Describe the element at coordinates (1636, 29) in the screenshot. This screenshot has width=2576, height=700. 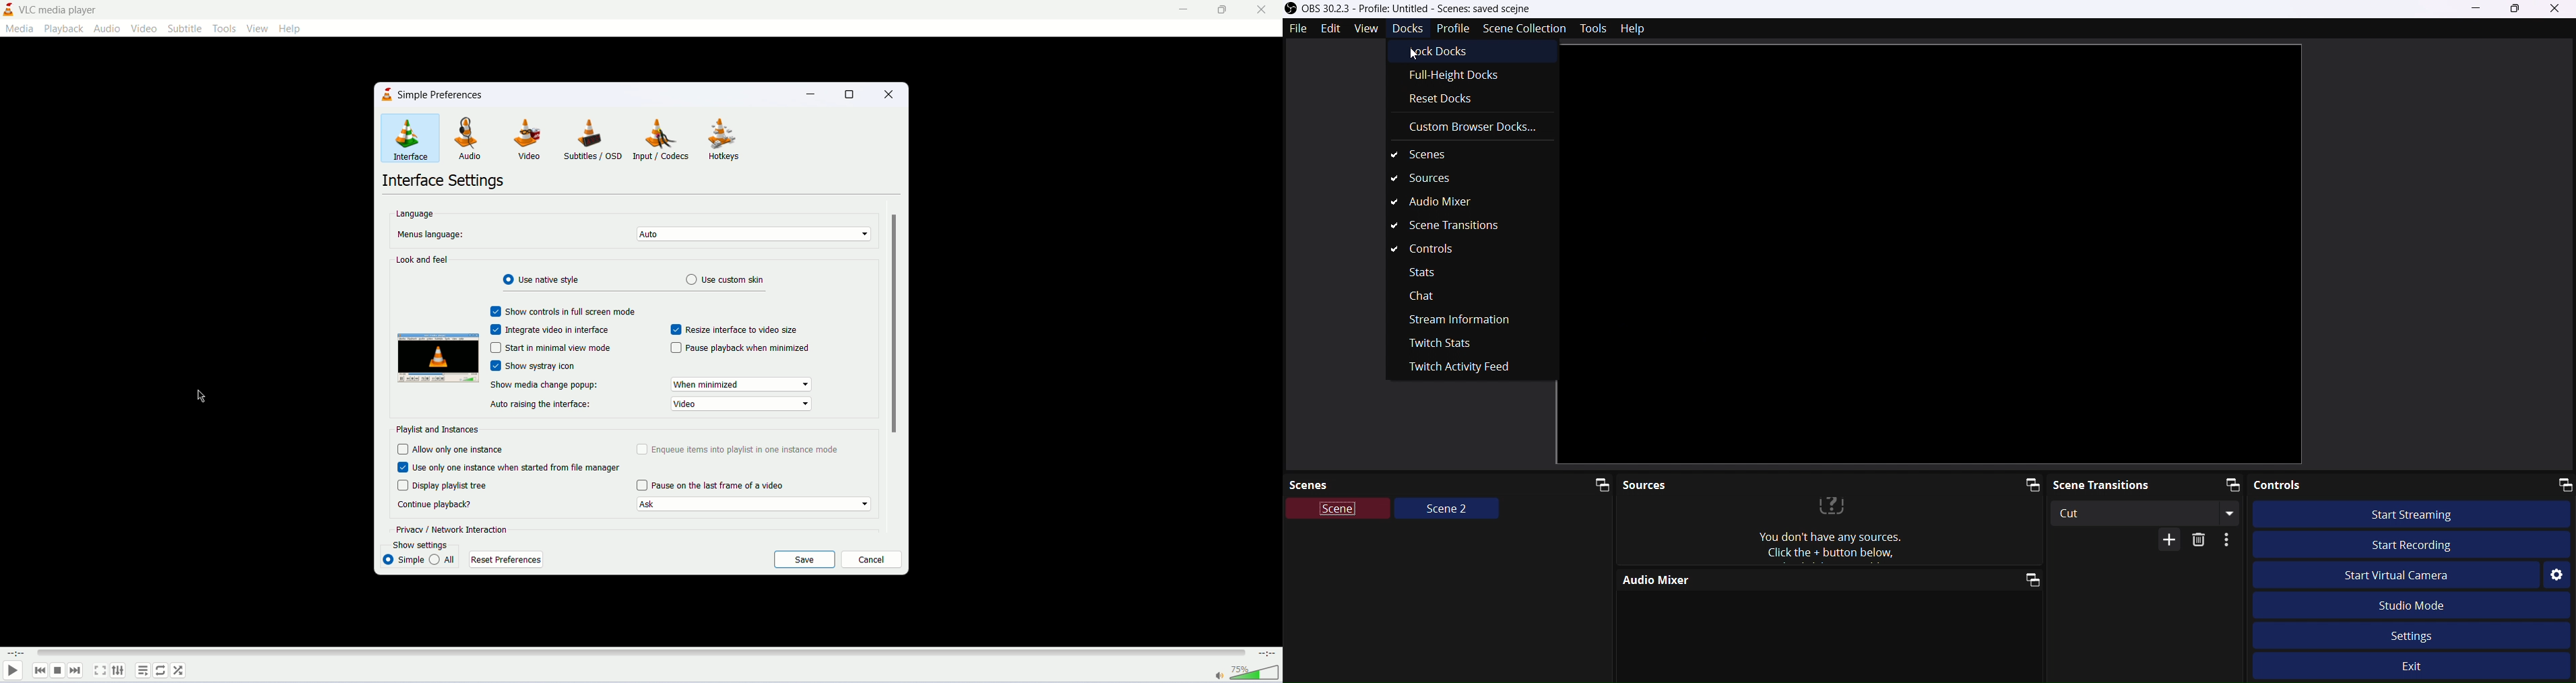
I see `Help` at that location.